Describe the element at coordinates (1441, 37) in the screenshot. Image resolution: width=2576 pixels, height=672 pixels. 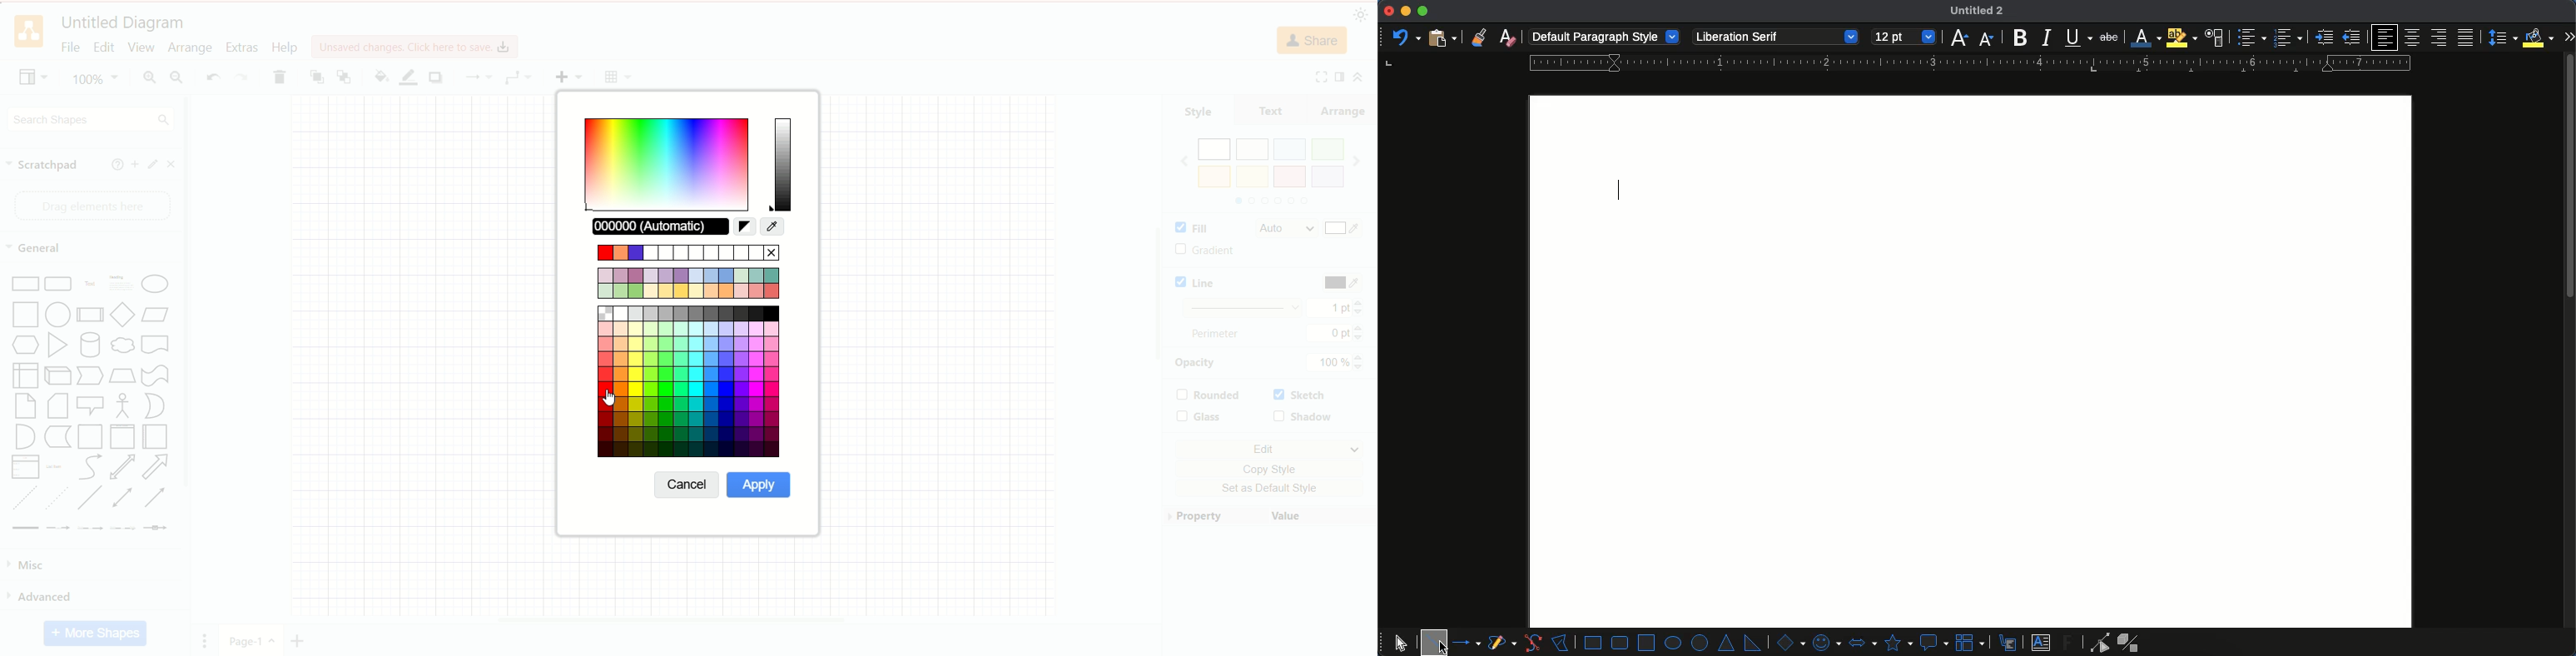
I see `paste` at that location.